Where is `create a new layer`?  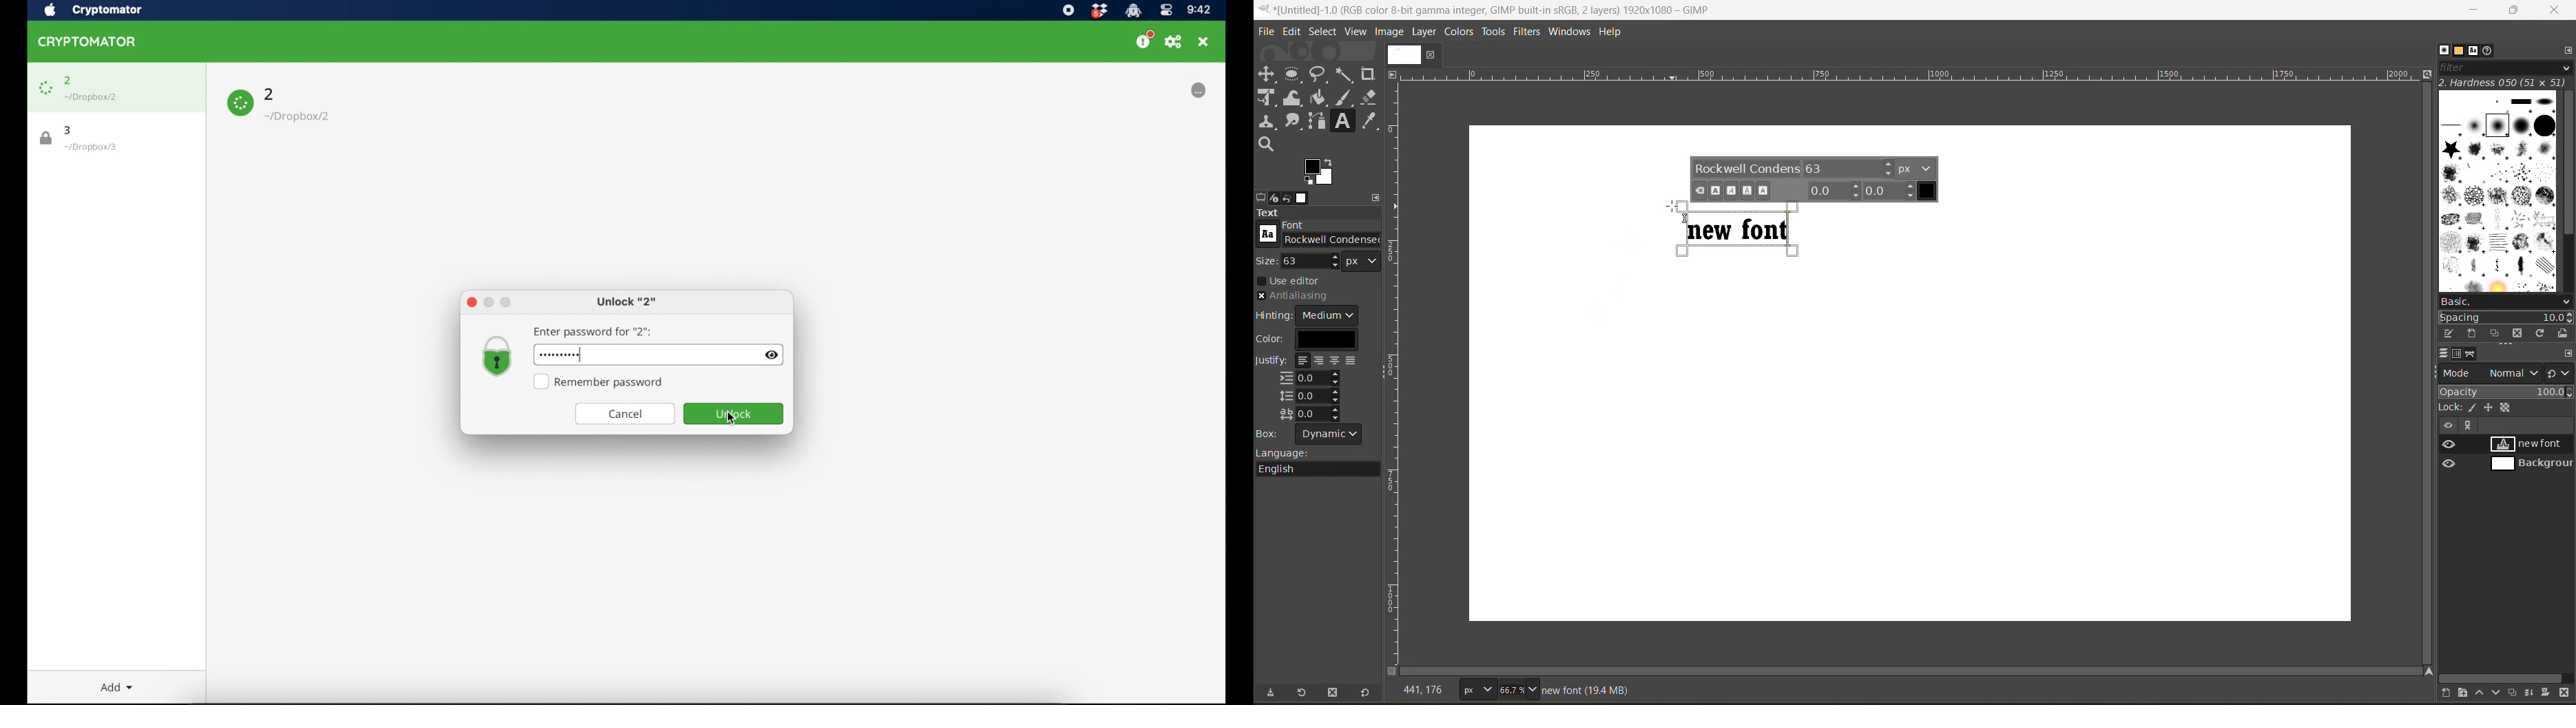 create a new layer is located at coordinates (2452, 693).